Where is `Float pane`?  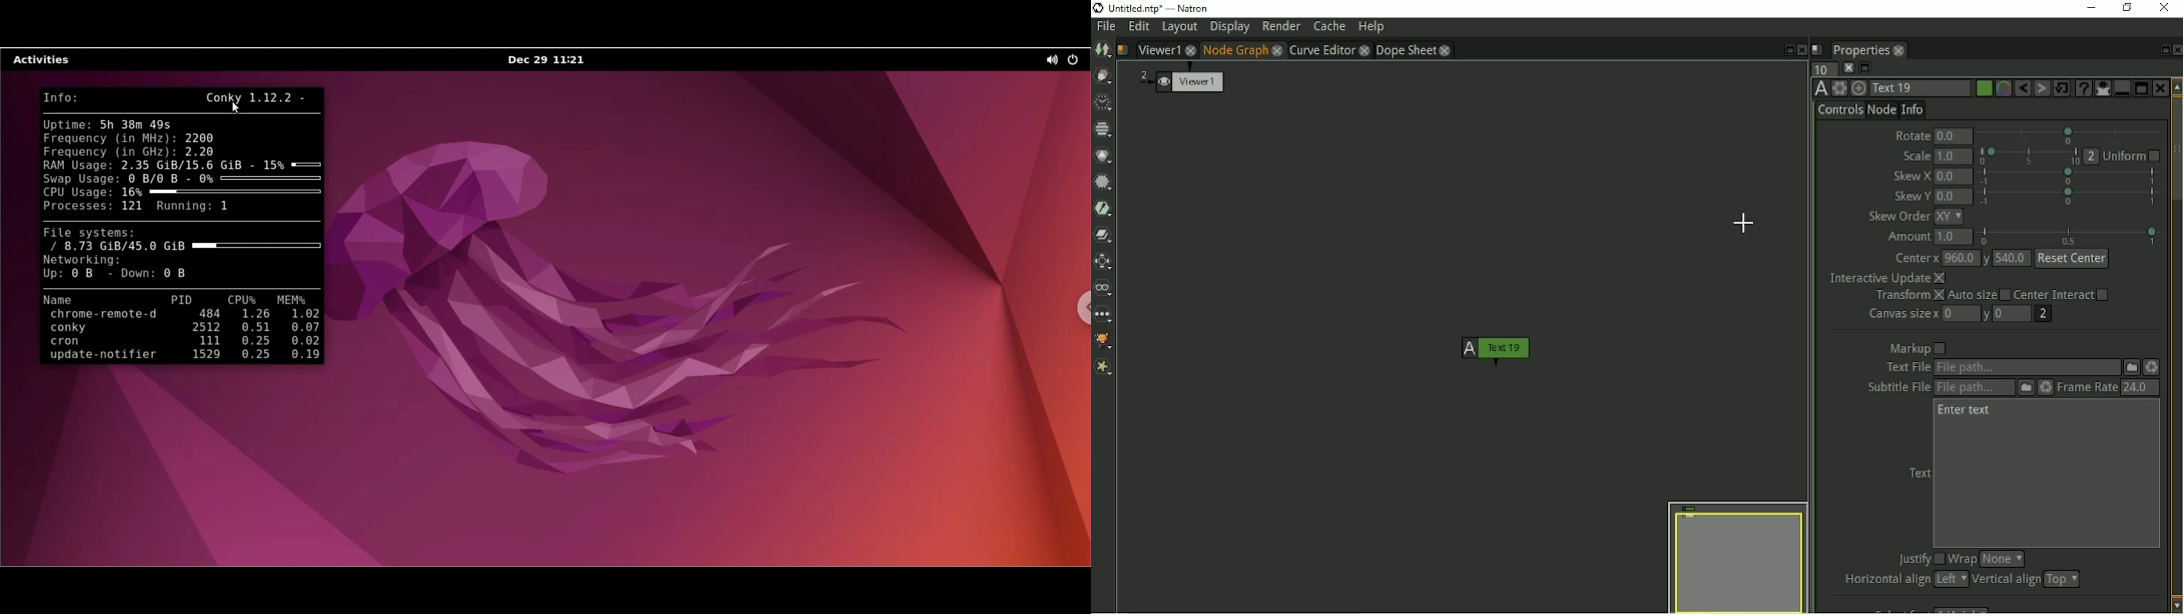 Float pane is located at coordinates (2162, 50).